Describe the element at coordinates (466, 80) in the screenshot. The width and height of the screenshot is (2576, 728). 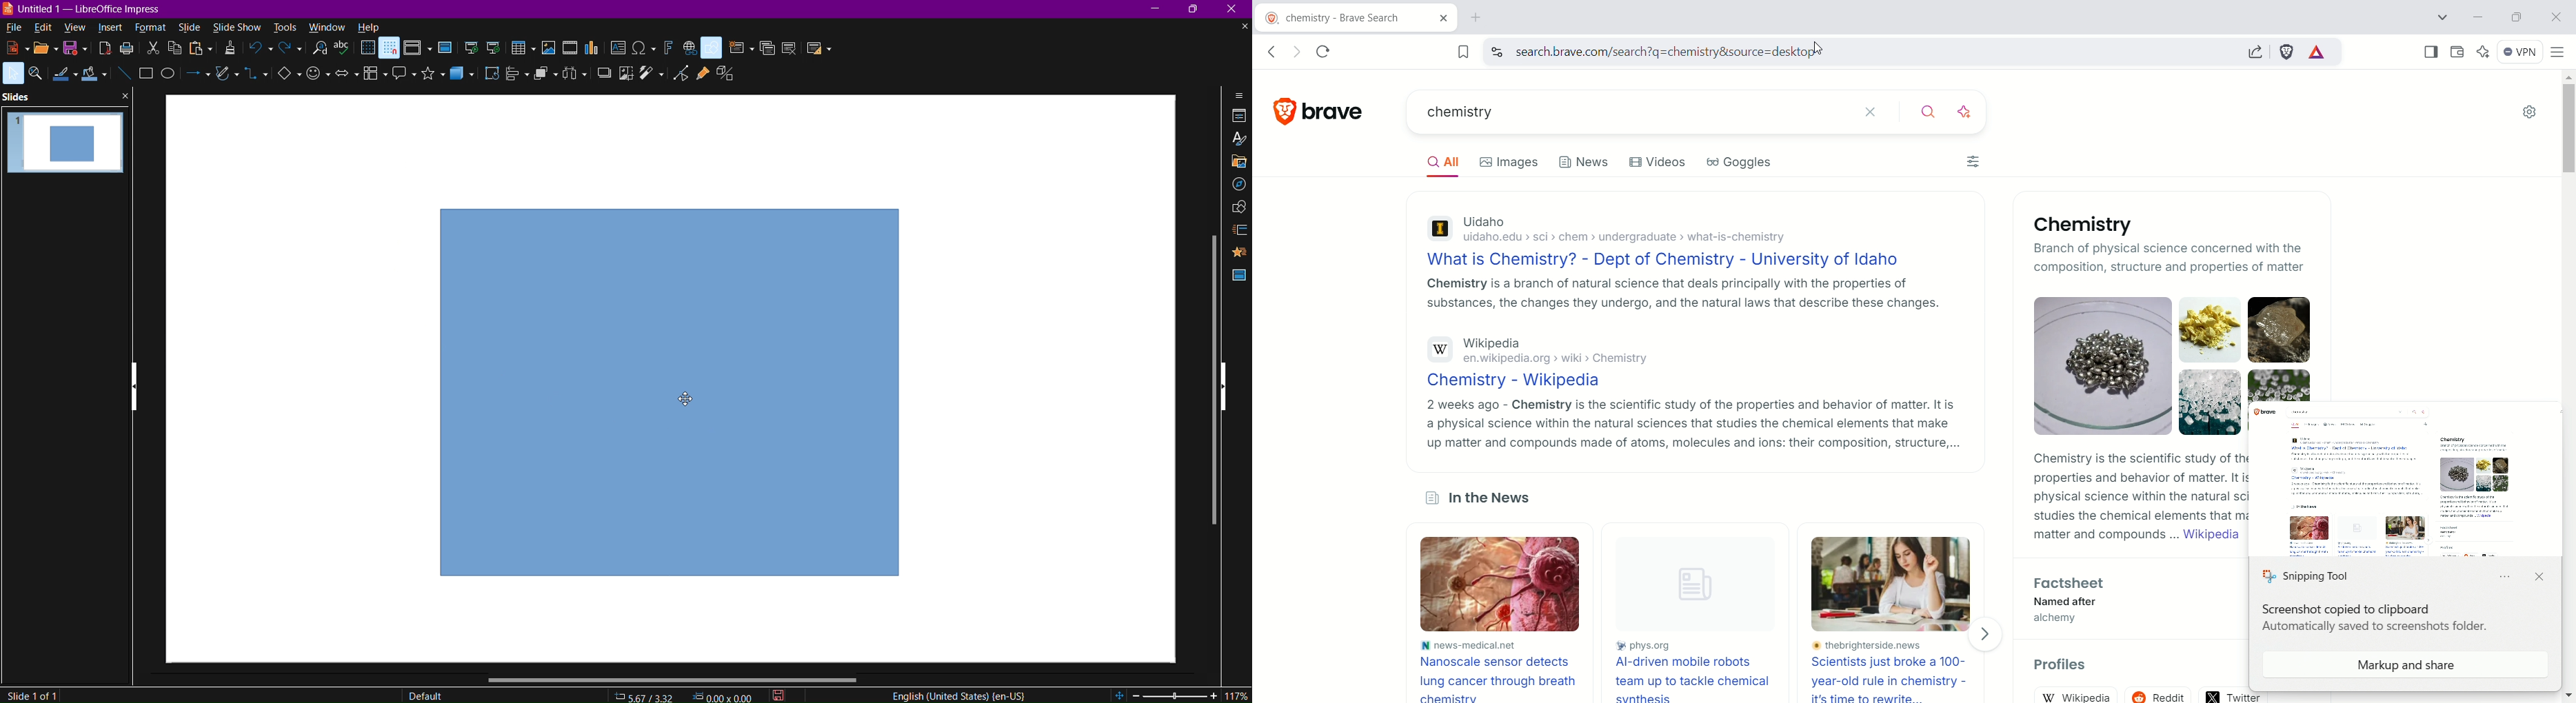
I see `3D objects` at that location.